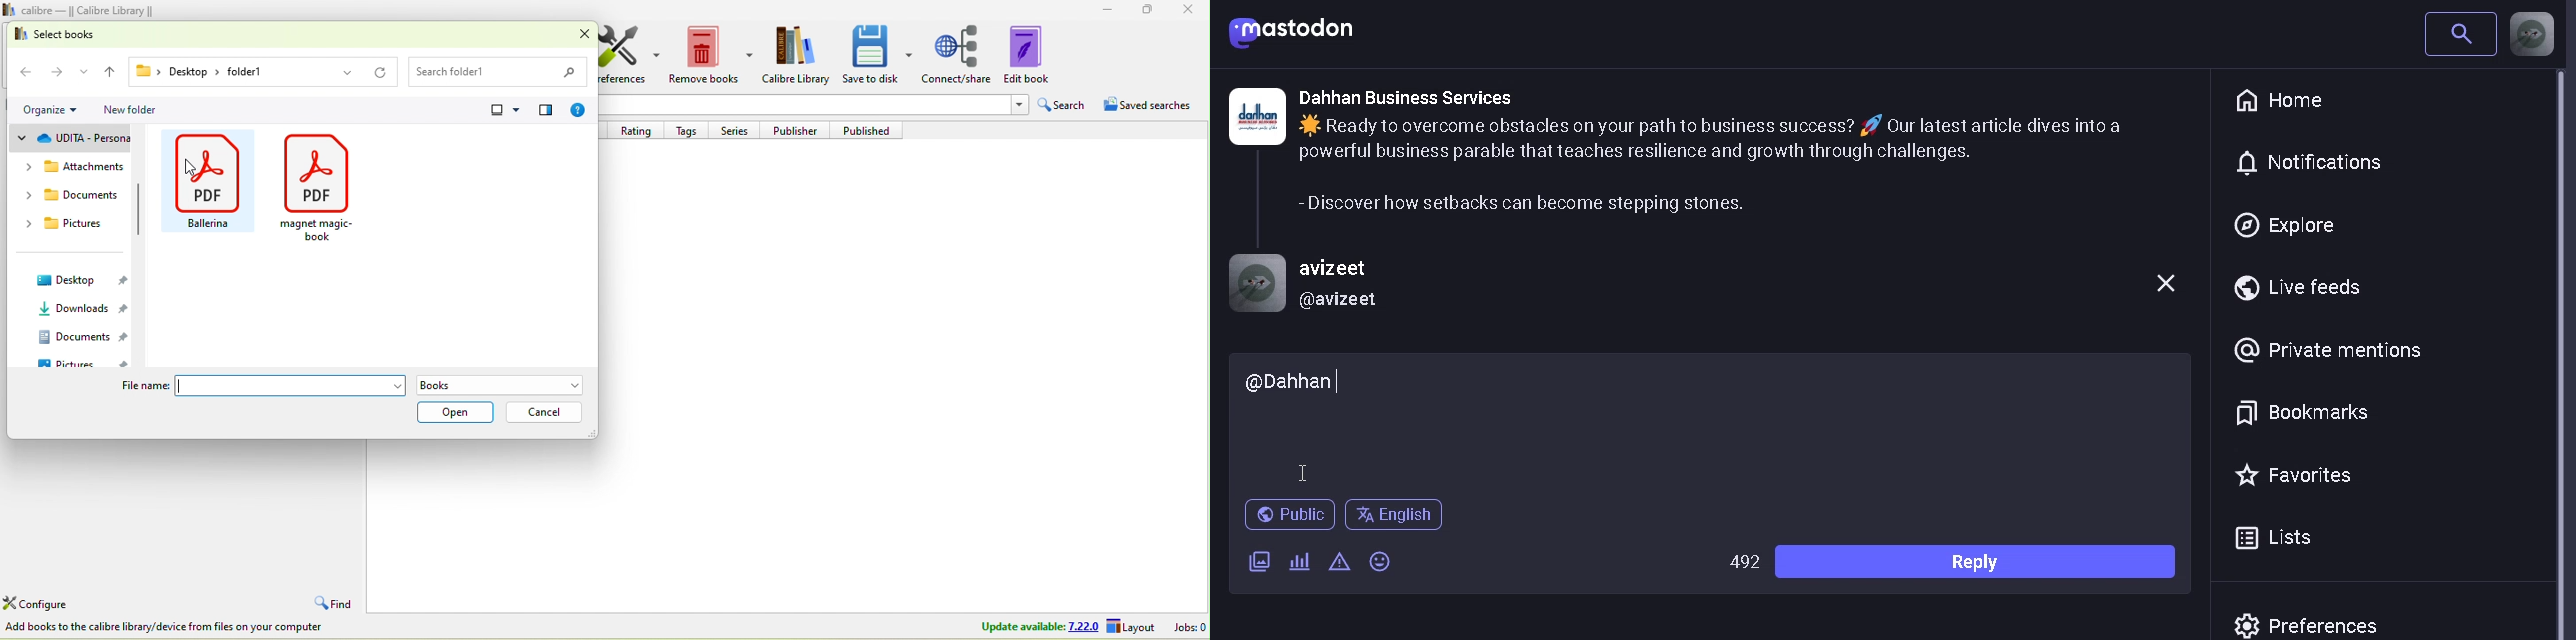 This screenshot has height=644, width=2576. Describe the element at coordinates (176, 72) in the screenshot. I see `desktop` at that location.